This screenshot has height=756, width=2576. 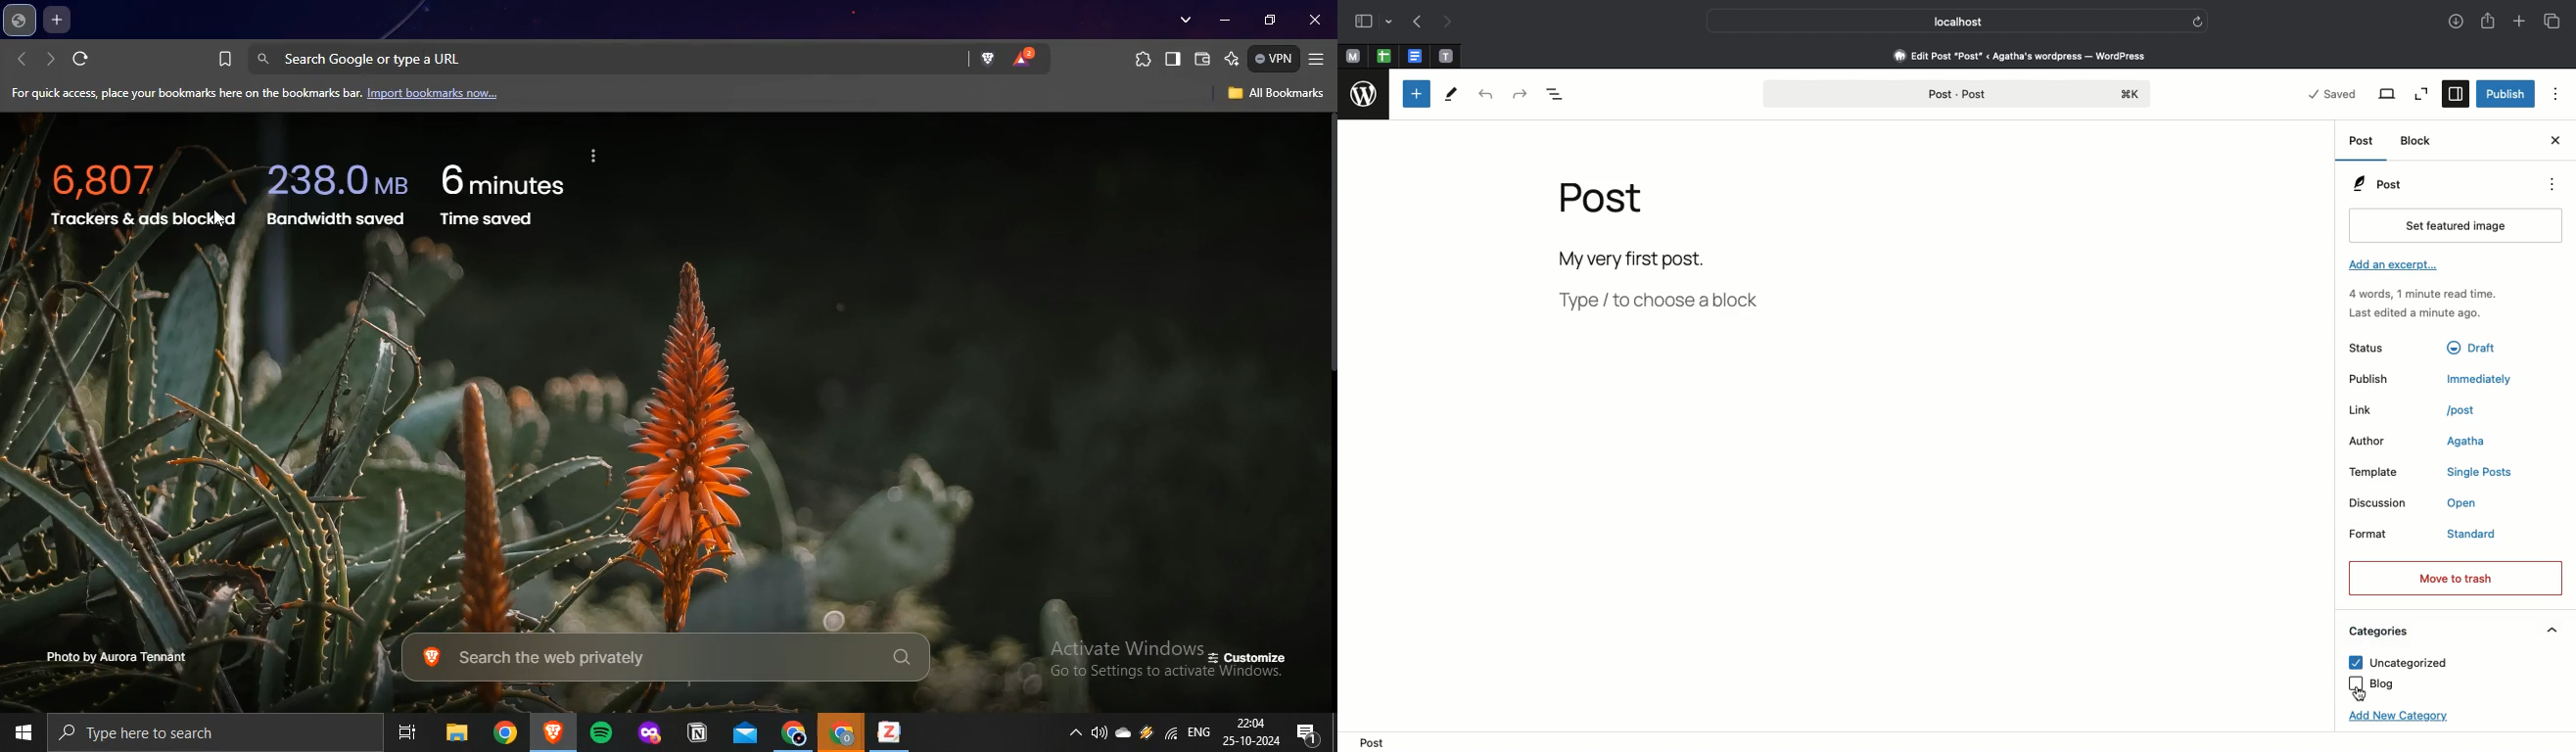 What do you see at coordinates (52, 59) in the screenshot?
I see `forward` at bounding box center [52, 59].